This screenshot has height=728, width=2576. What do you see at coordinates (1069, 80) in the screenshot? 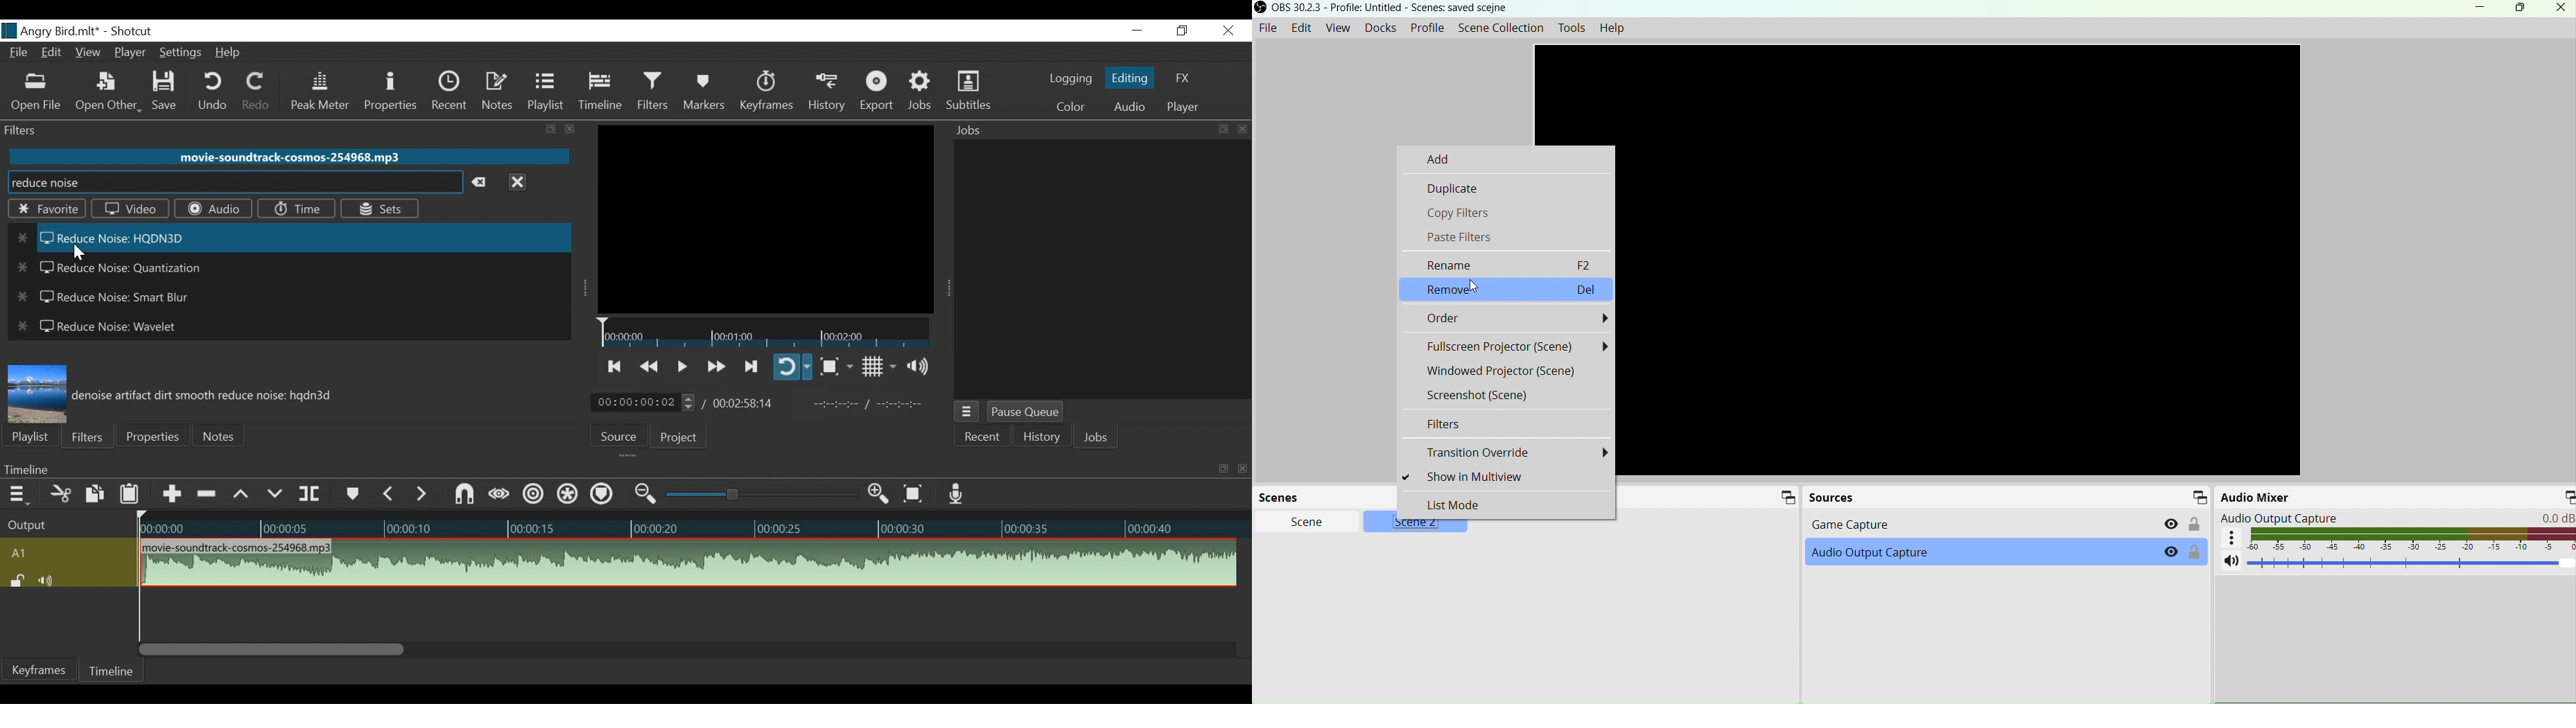
I see `logging` at bounding box center [1069, 80].